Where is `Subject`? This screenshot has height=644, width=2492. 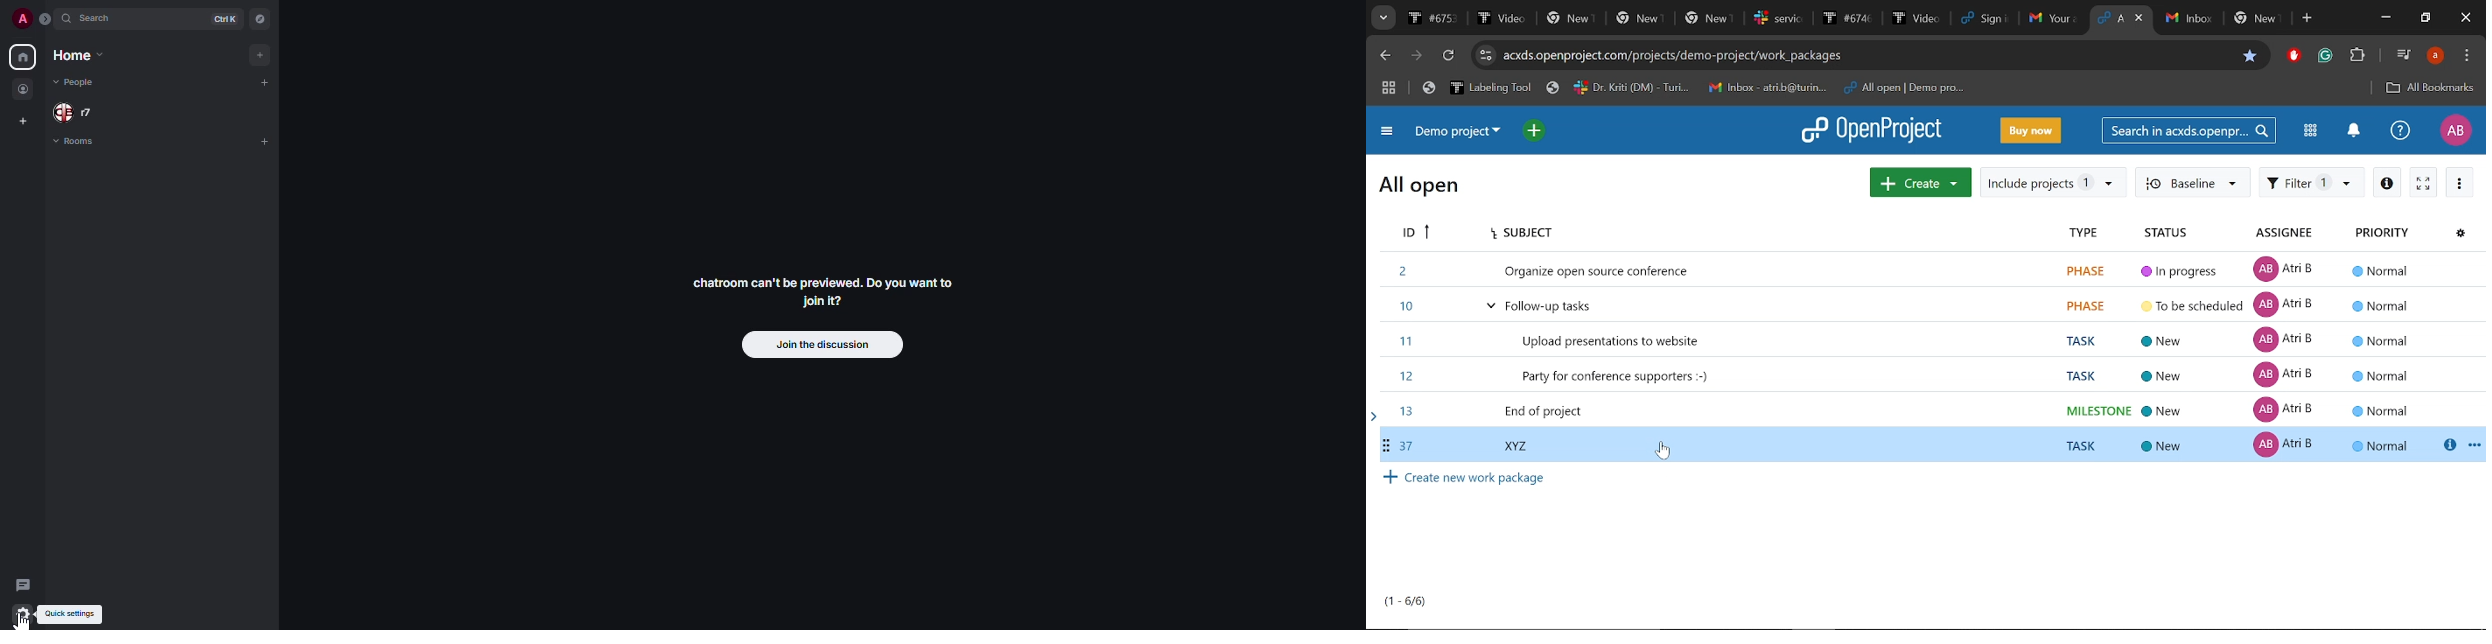 Subject is located at coordinates (1518, 234).